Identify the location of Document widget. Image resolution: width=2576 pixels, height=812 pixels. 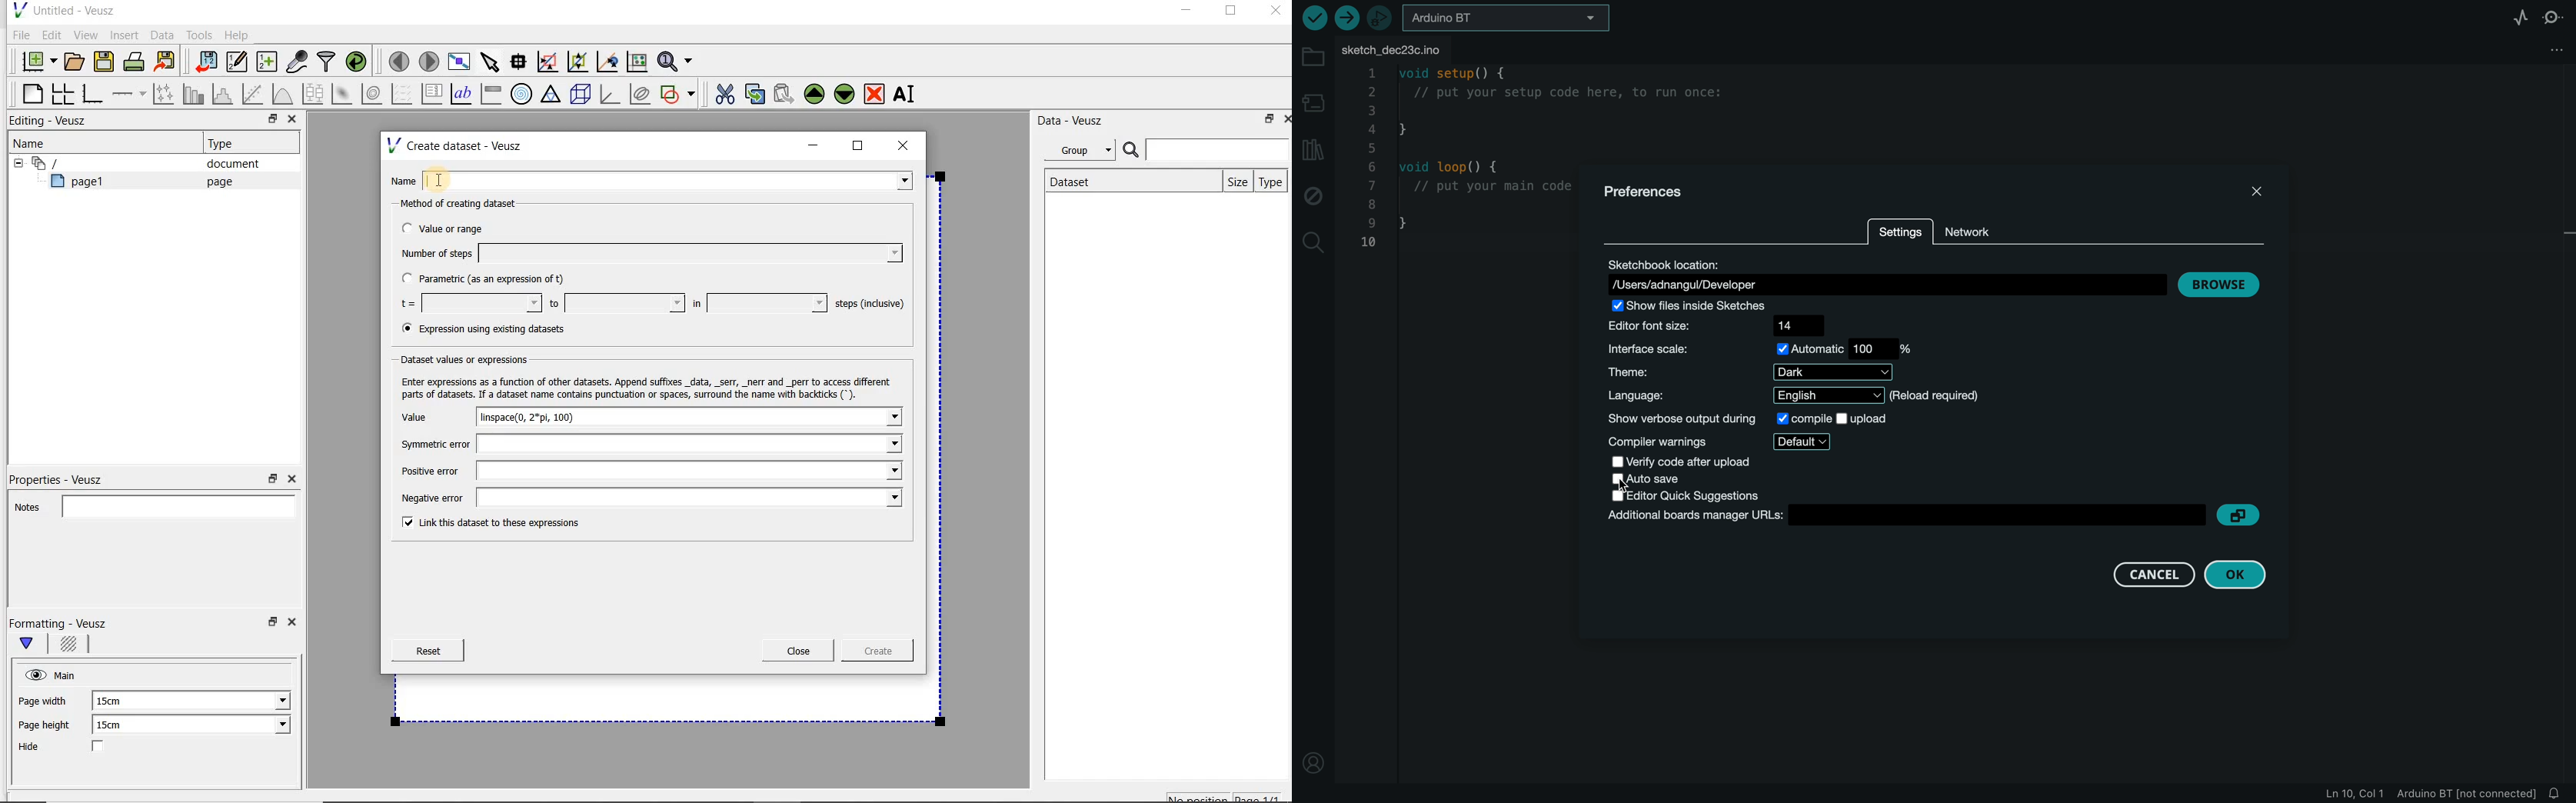
(72, 163).